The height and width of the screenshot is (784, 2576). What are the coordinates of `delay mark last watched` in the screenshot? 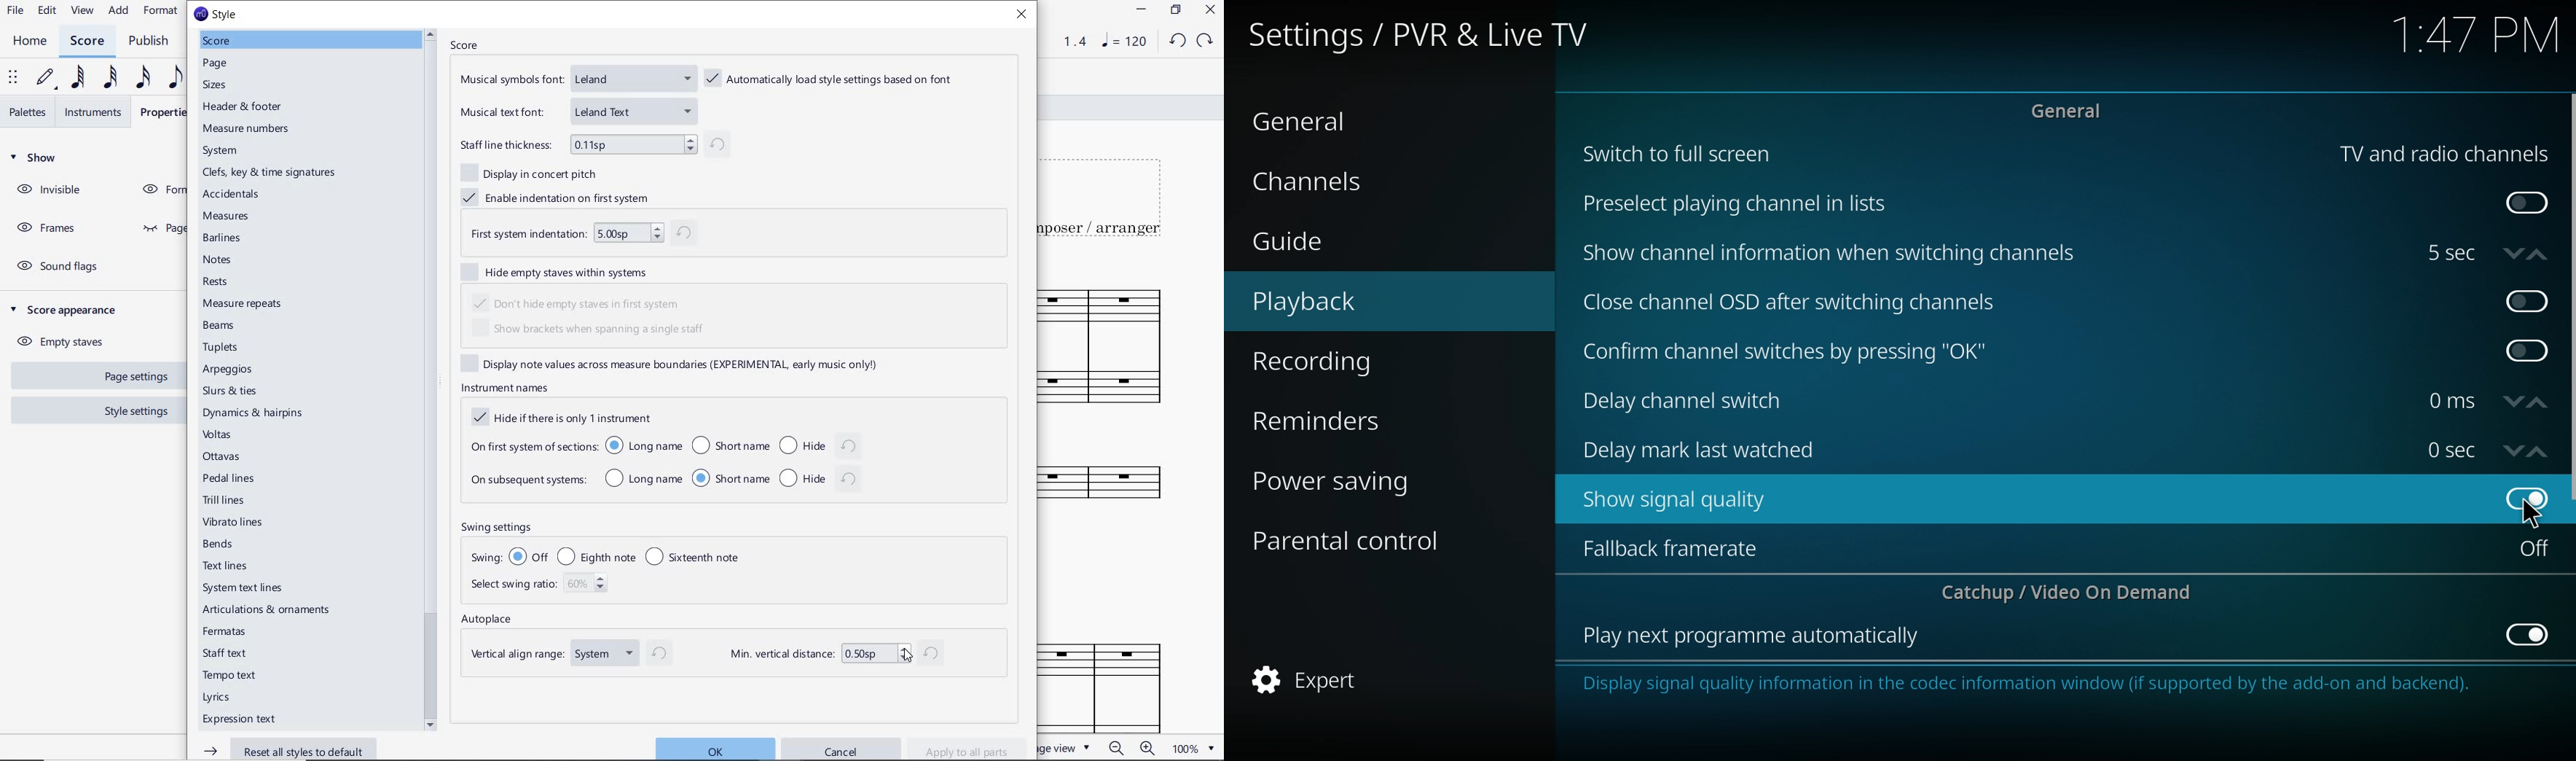 It's located at (1706, 448).